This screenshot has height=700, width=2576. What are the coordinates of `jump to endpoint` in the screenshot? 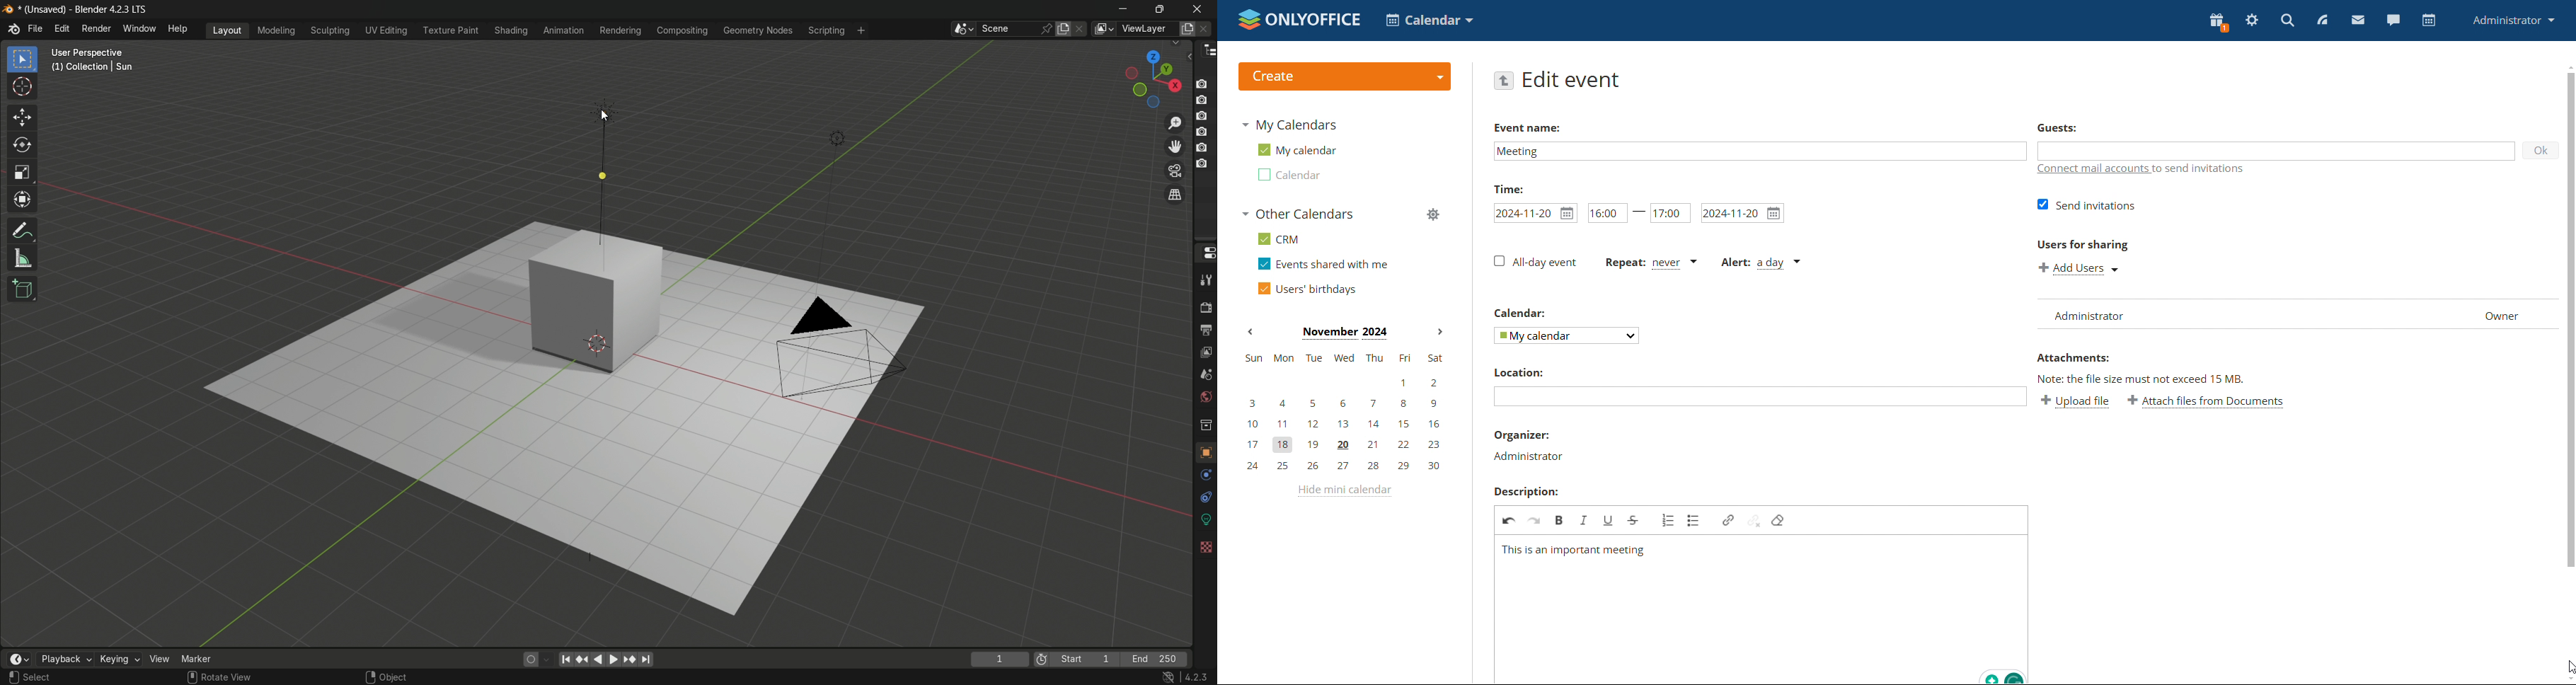 It's located at (646, 661).